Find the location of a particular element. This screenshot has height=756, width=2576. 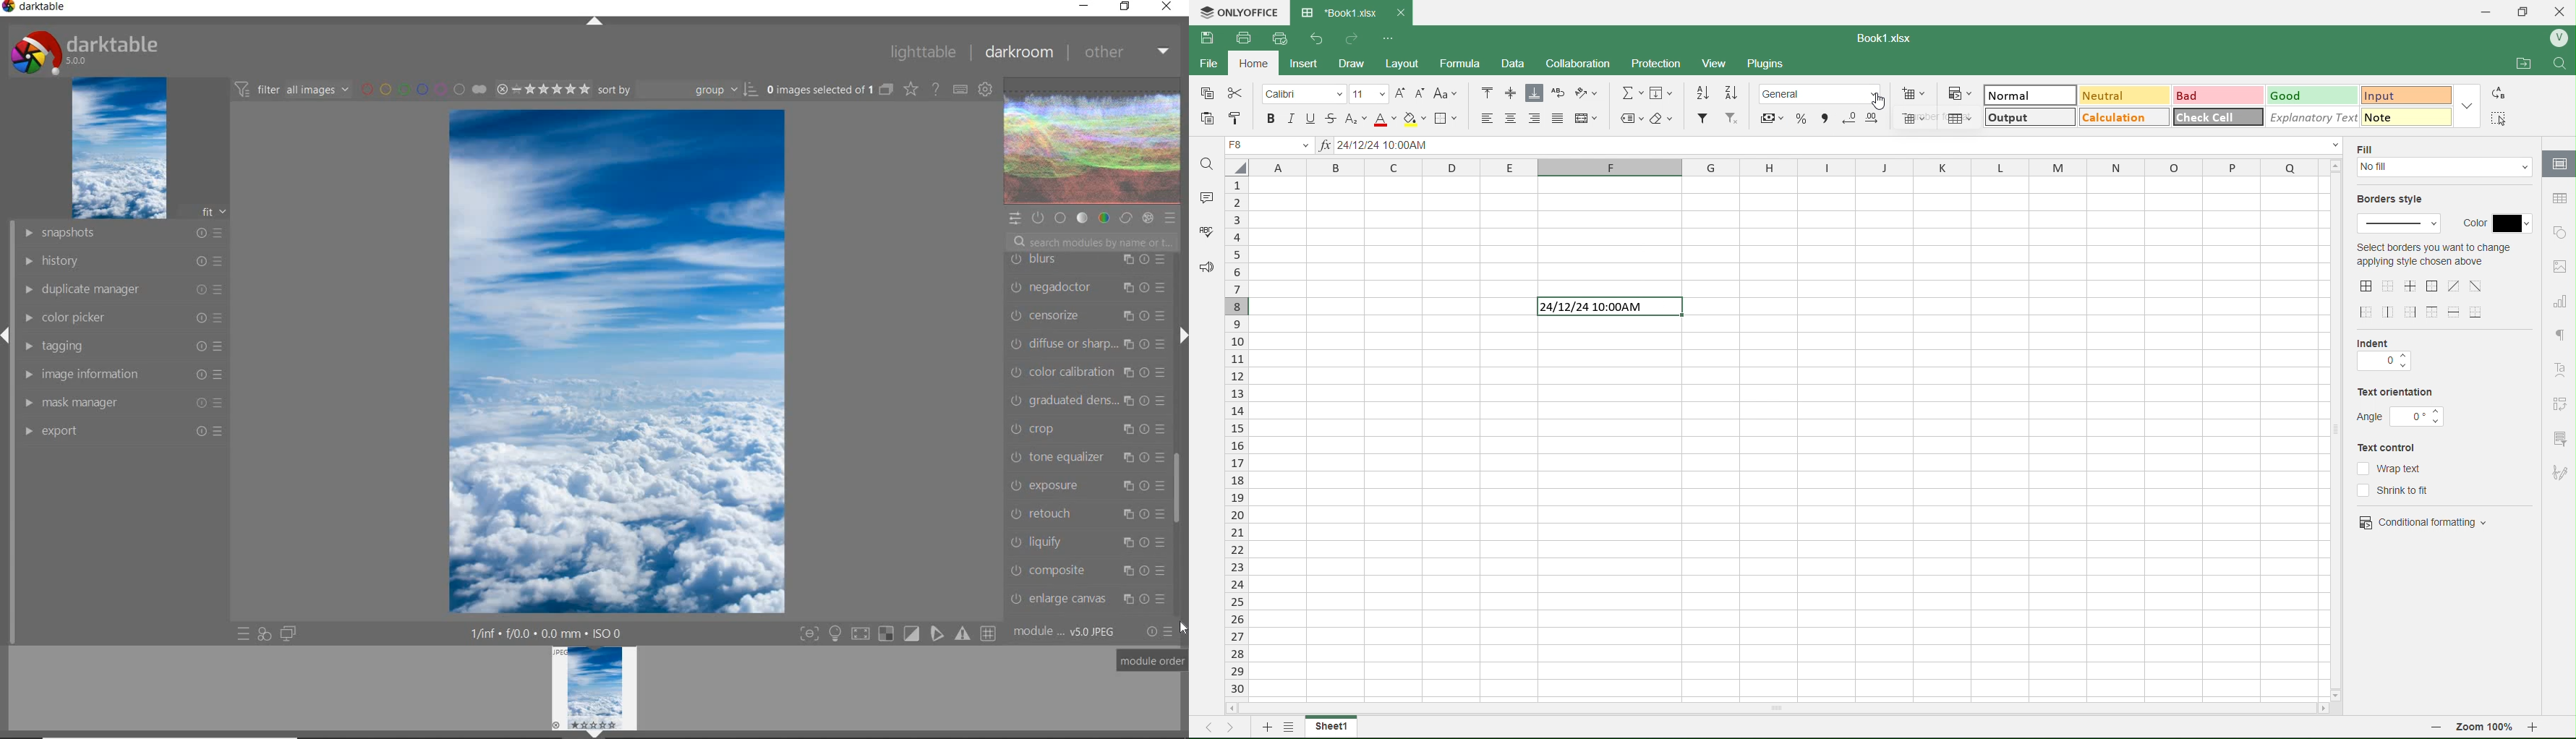

Conditional Formating is located at coordinates (1959, 93).